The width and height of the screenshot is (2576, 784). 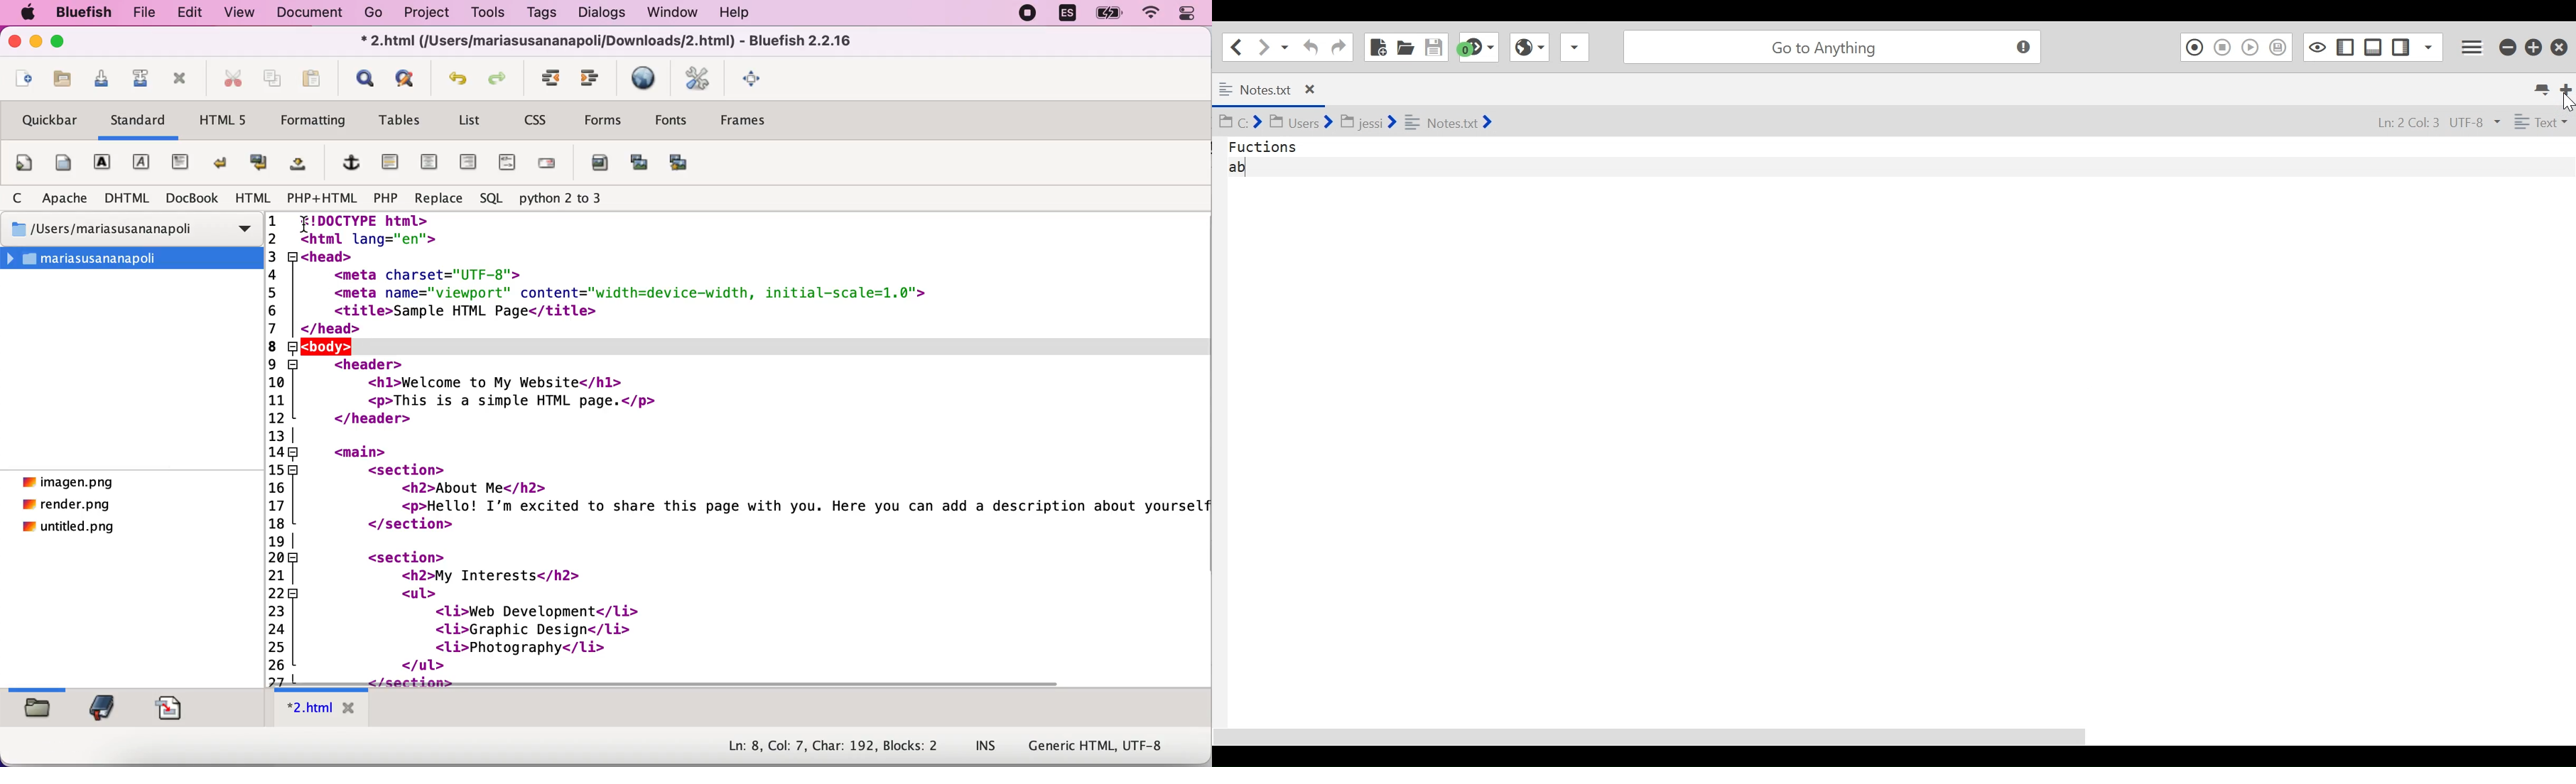 I want to click on c, so click(x=18, y=198).